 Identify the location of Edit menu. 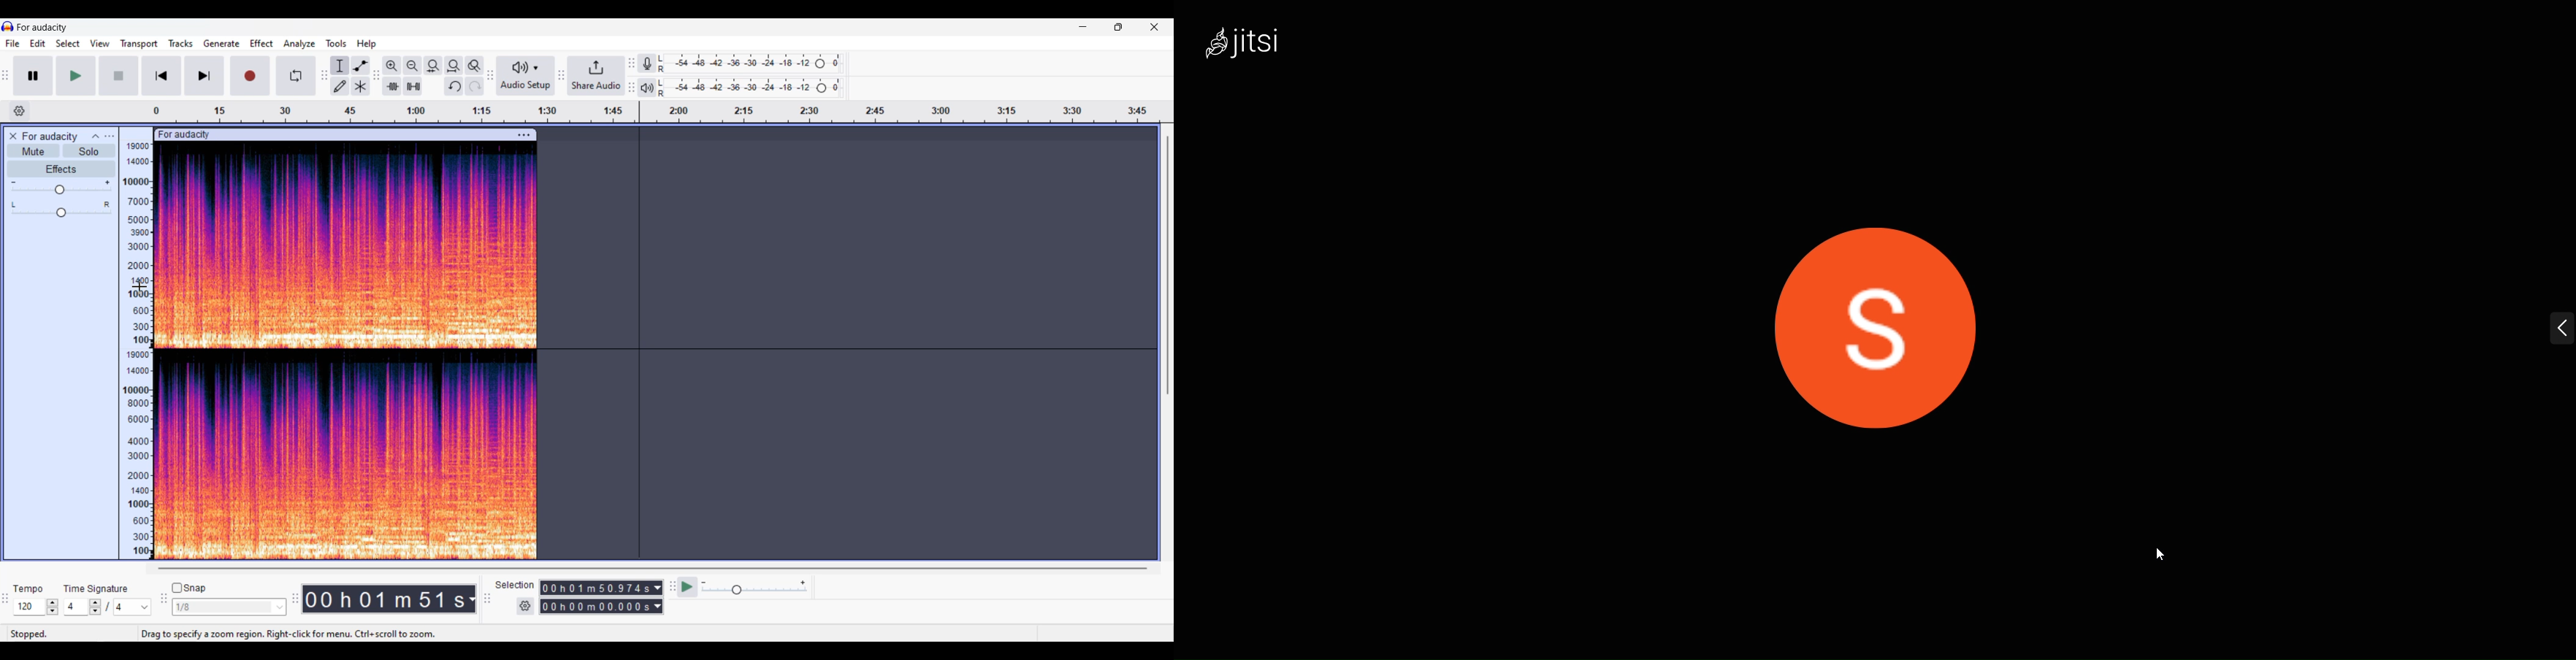
(38, 43).